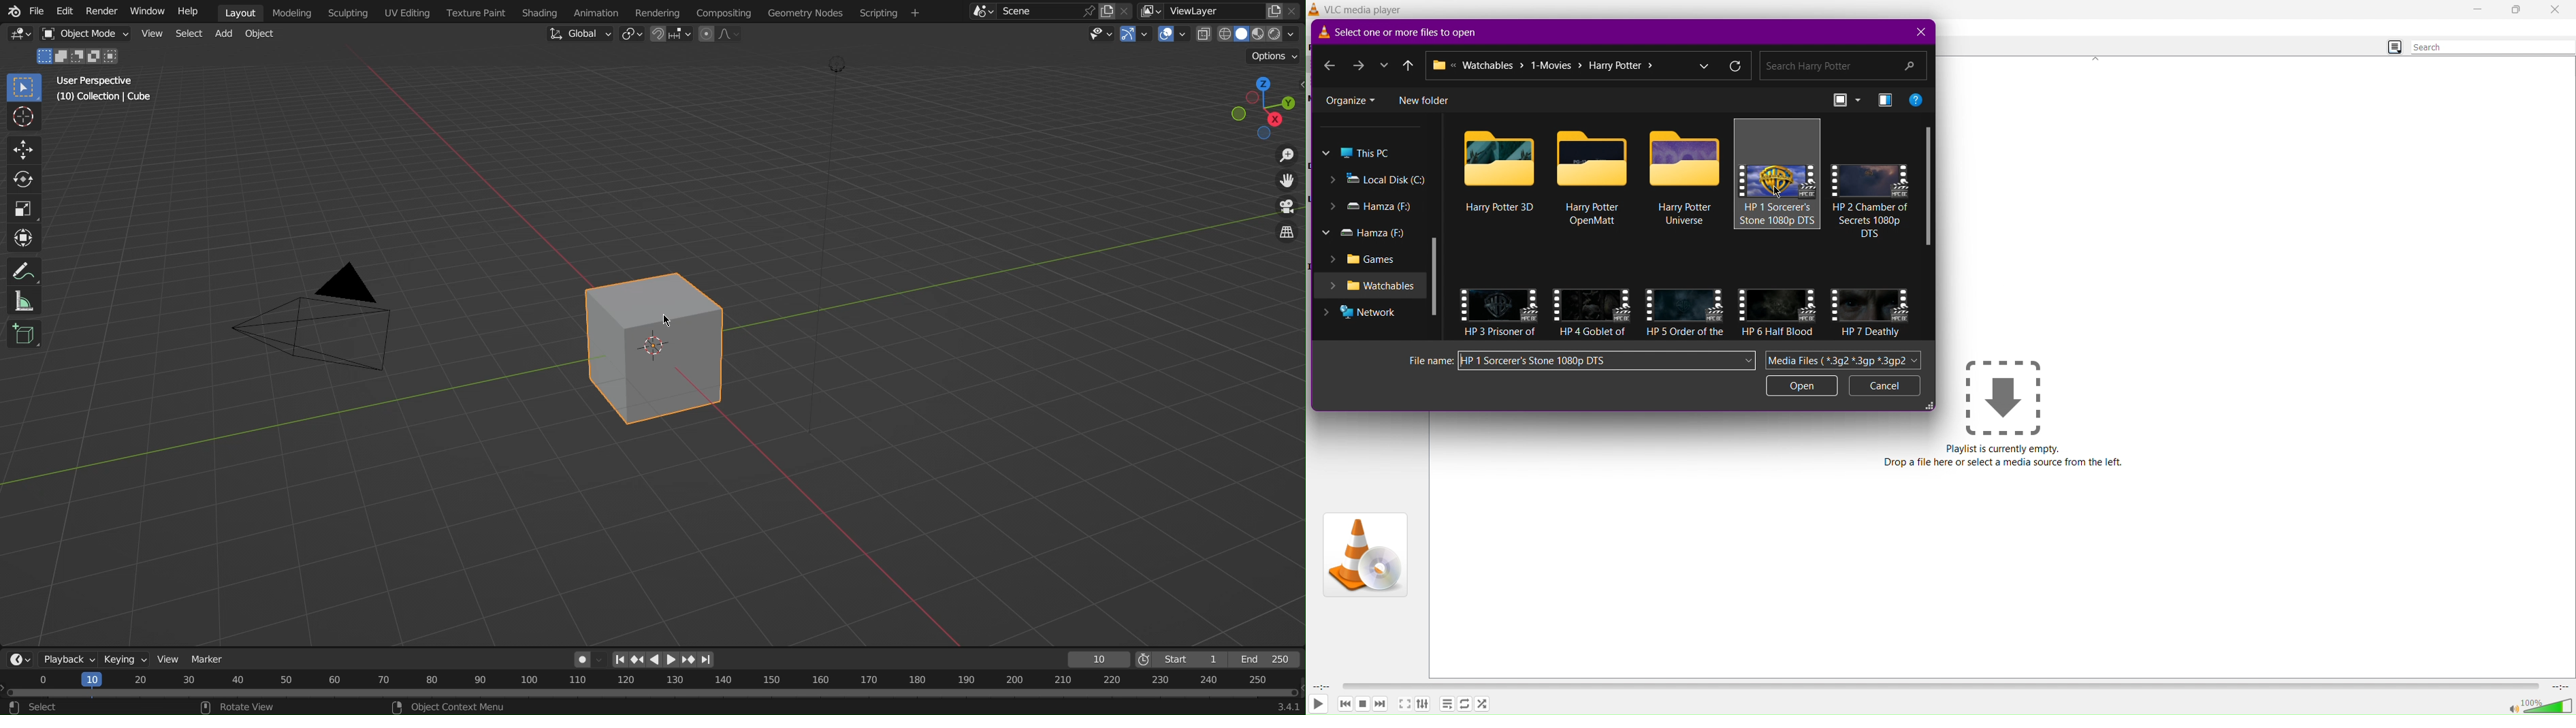 This screenshot has width=2576, height=728. Describe the element at coordinates (1359, 65) in the screenshot. I see `Next` at that location.